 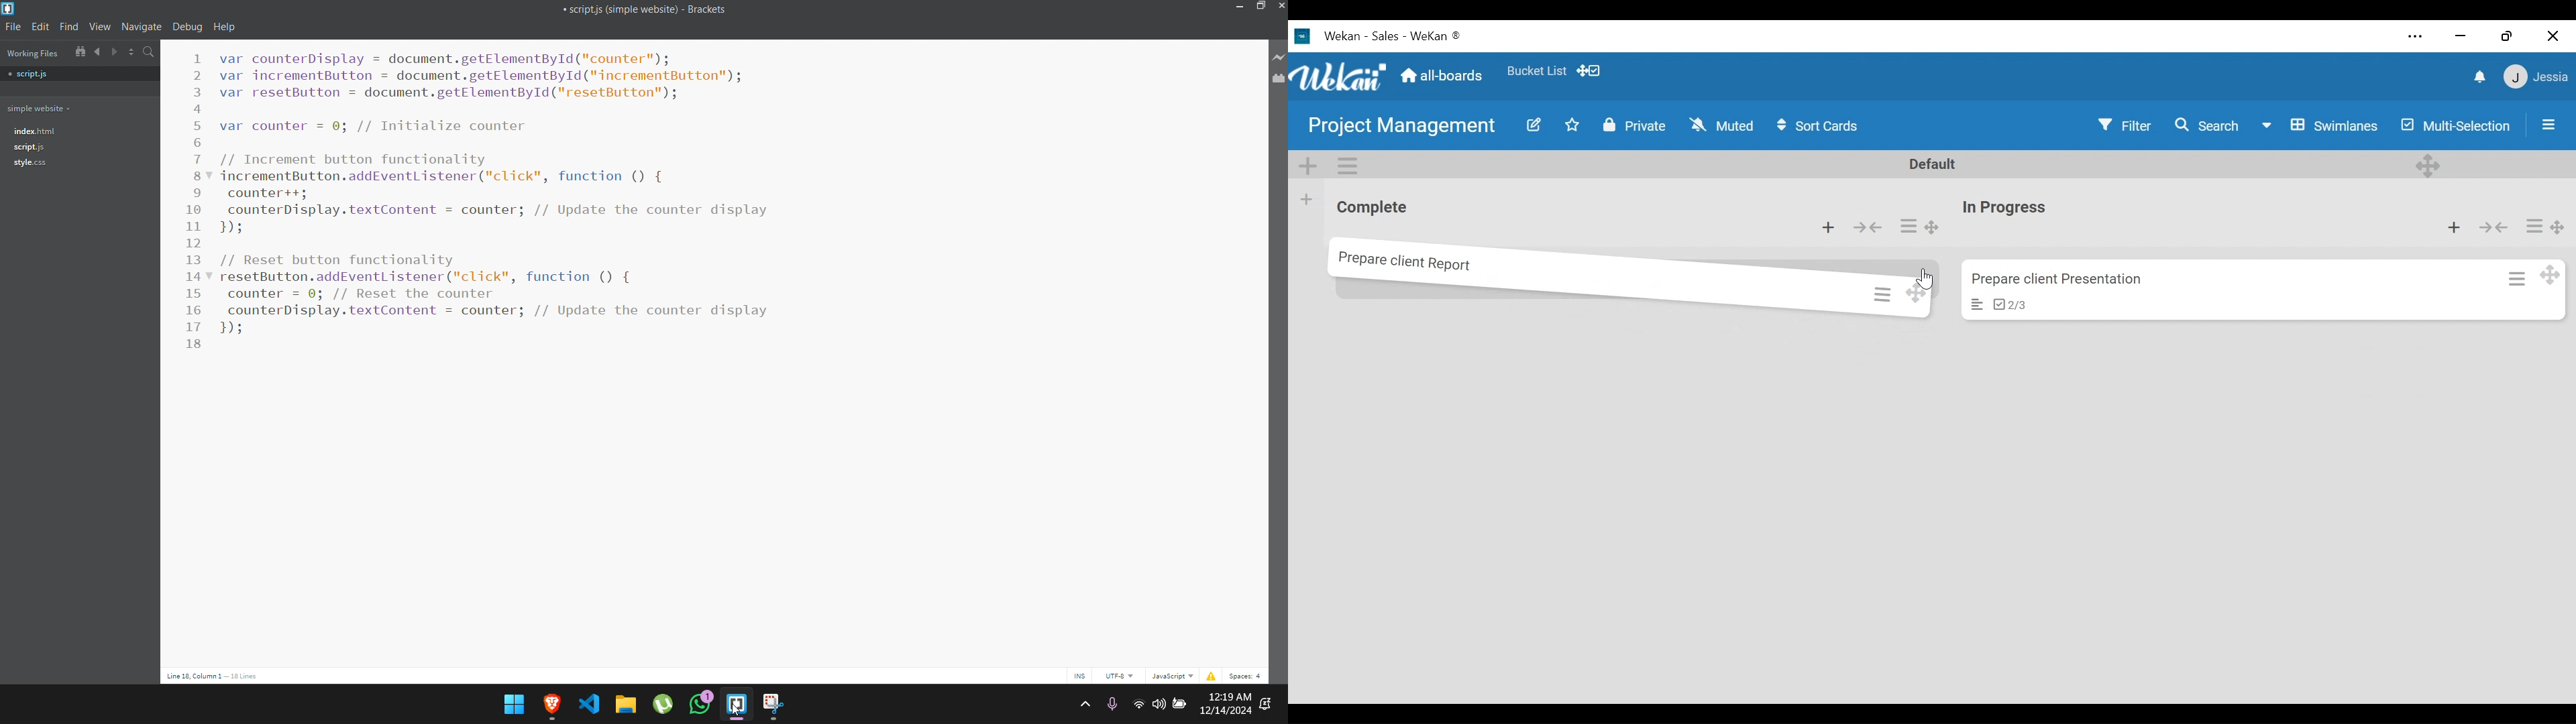 What do you see at coordinates (2531, 225) in the screenshot?
I see `Card actions` at bounding box center [2531, 225].